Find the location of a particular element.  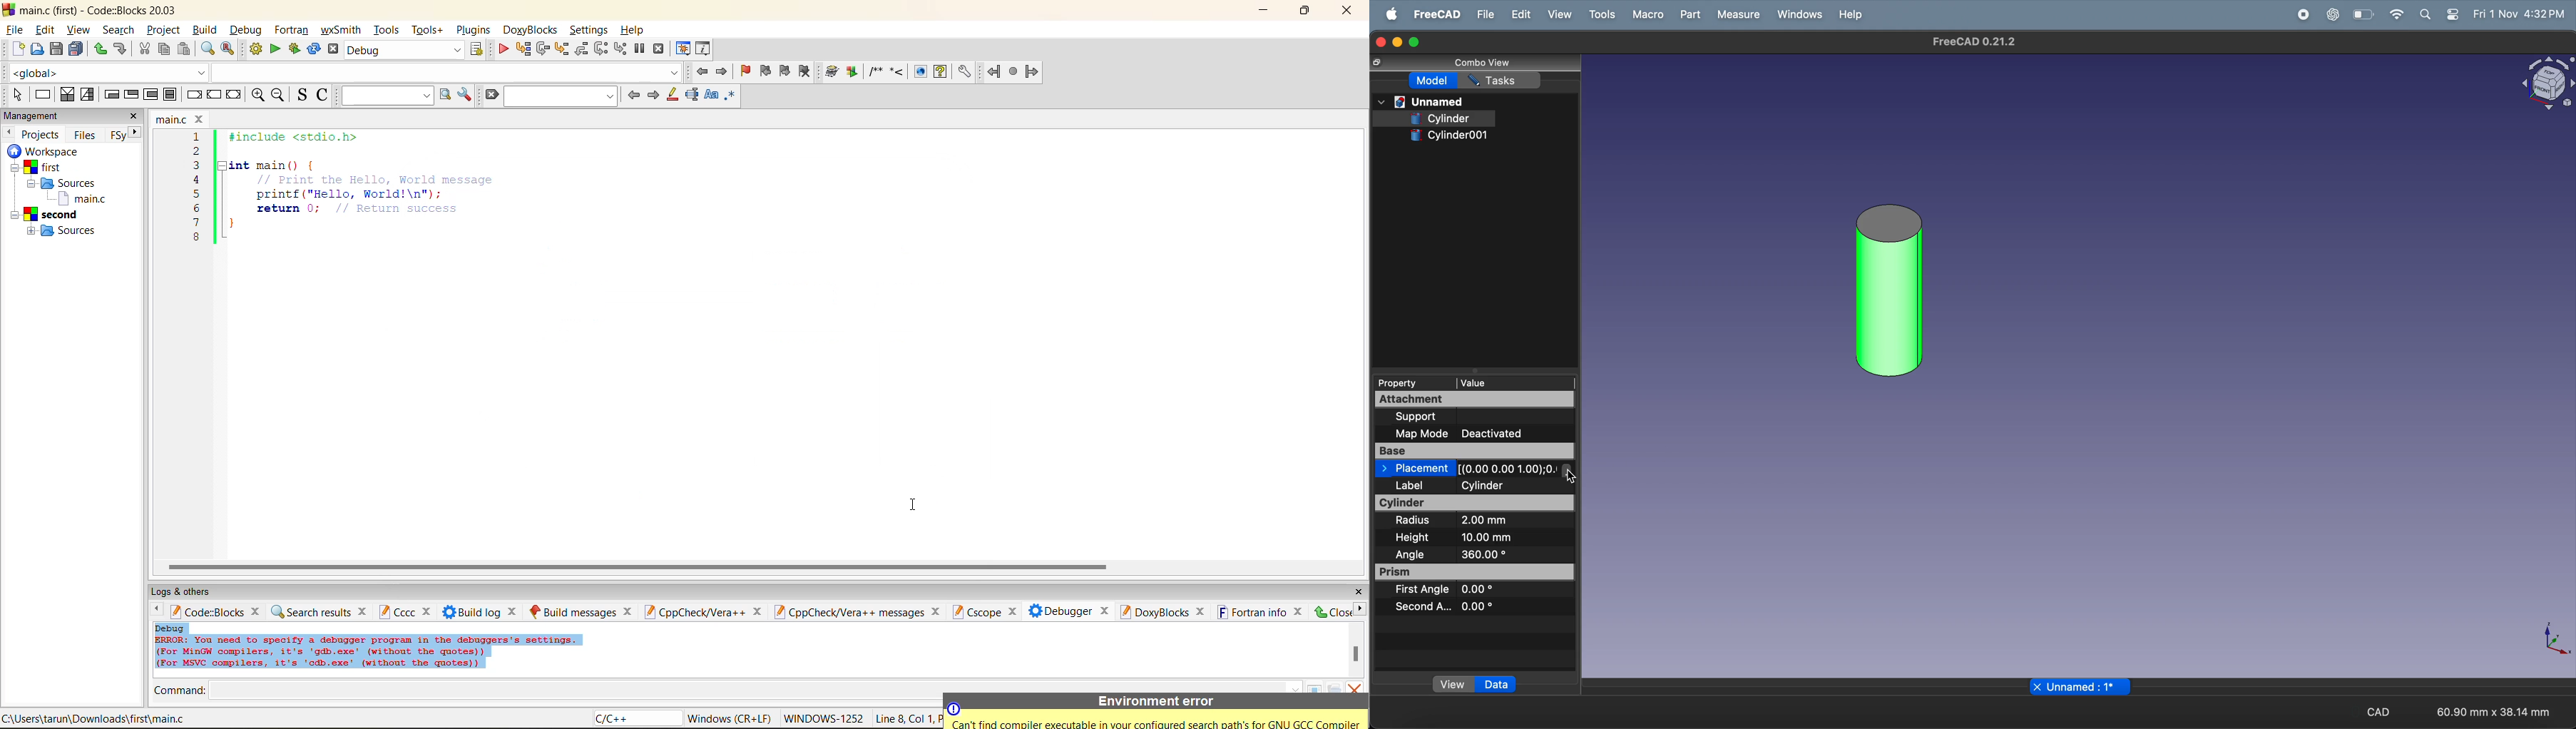

placement is located at coordinates (1475, 469).